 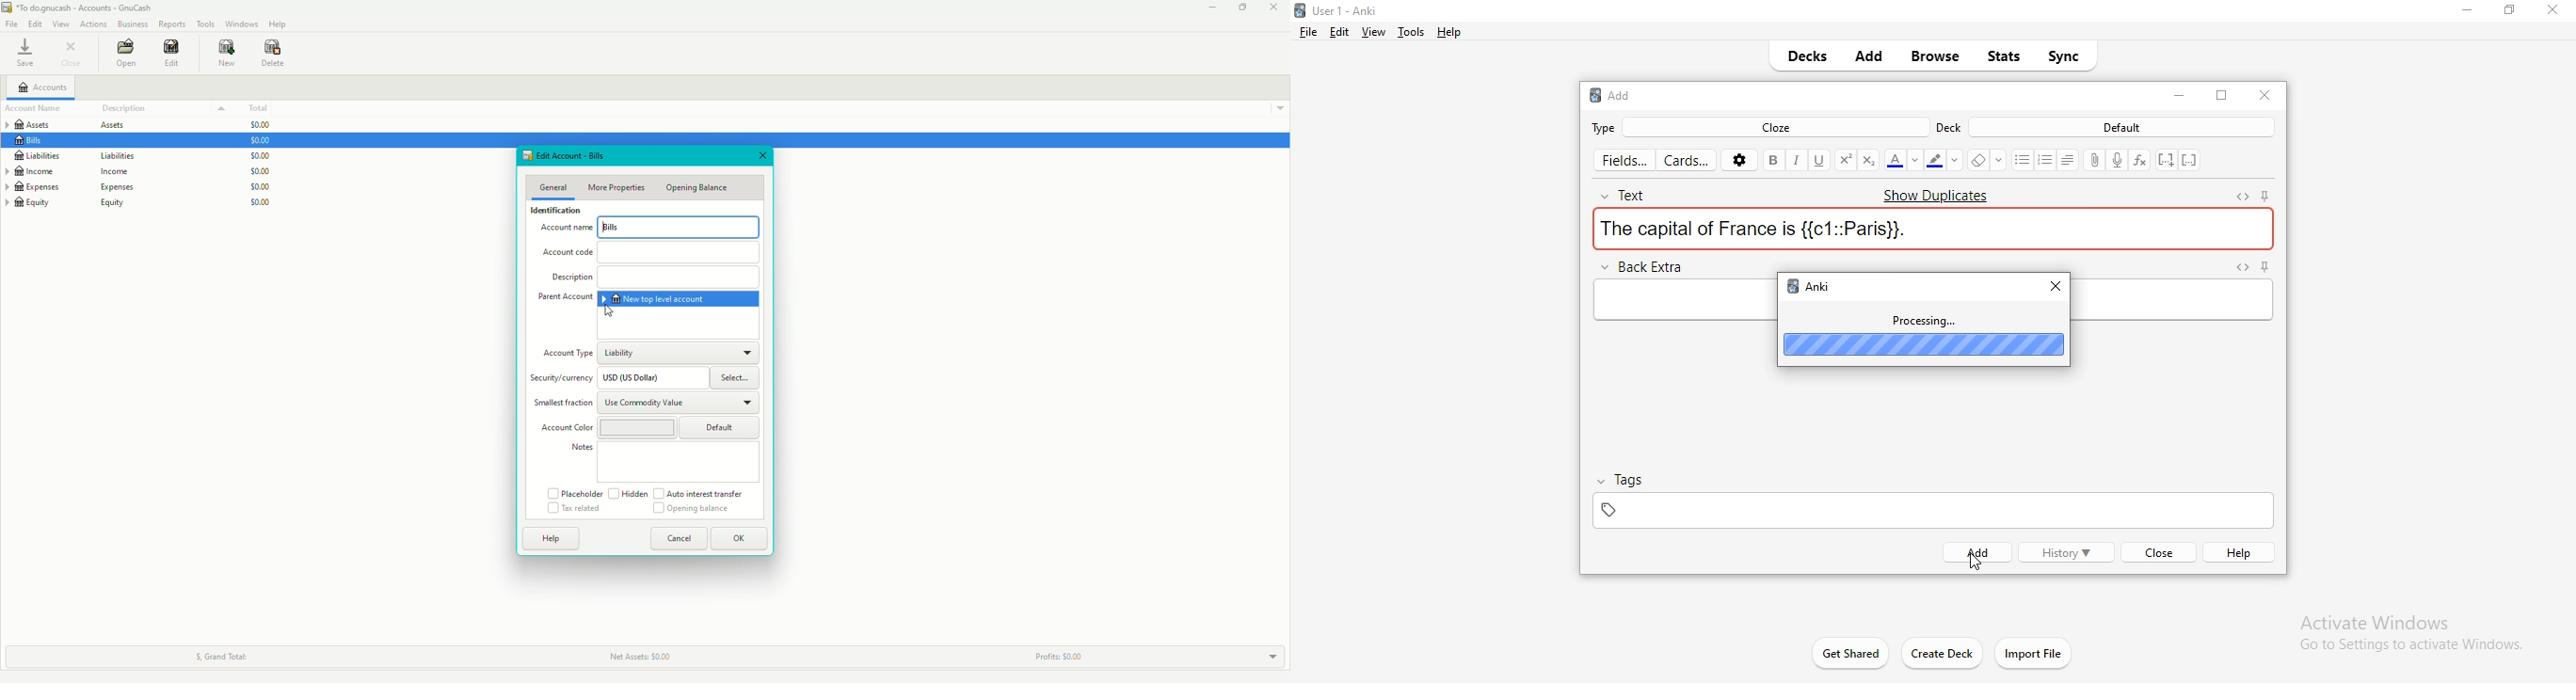 What do you see at coordinates (574, 493) in the screenshot?
I see `Placeholder` at bounding box center [574, 493].